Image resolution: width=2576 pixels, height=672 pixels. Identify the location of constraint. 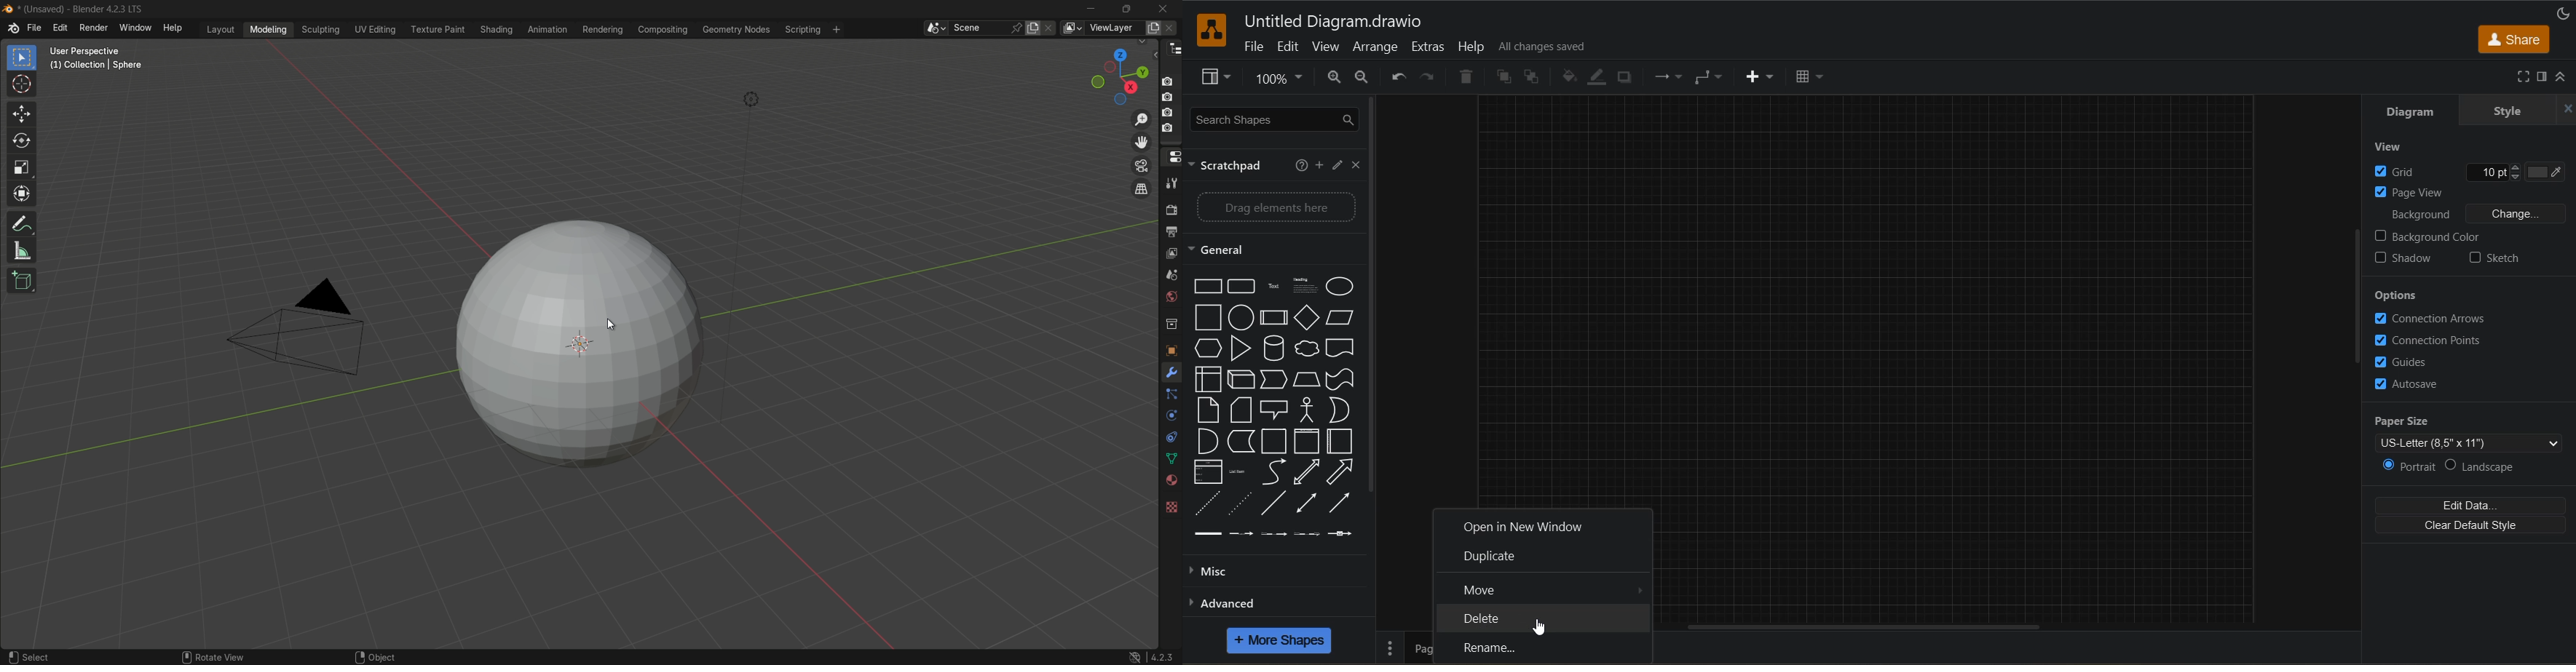
(1171, 437).